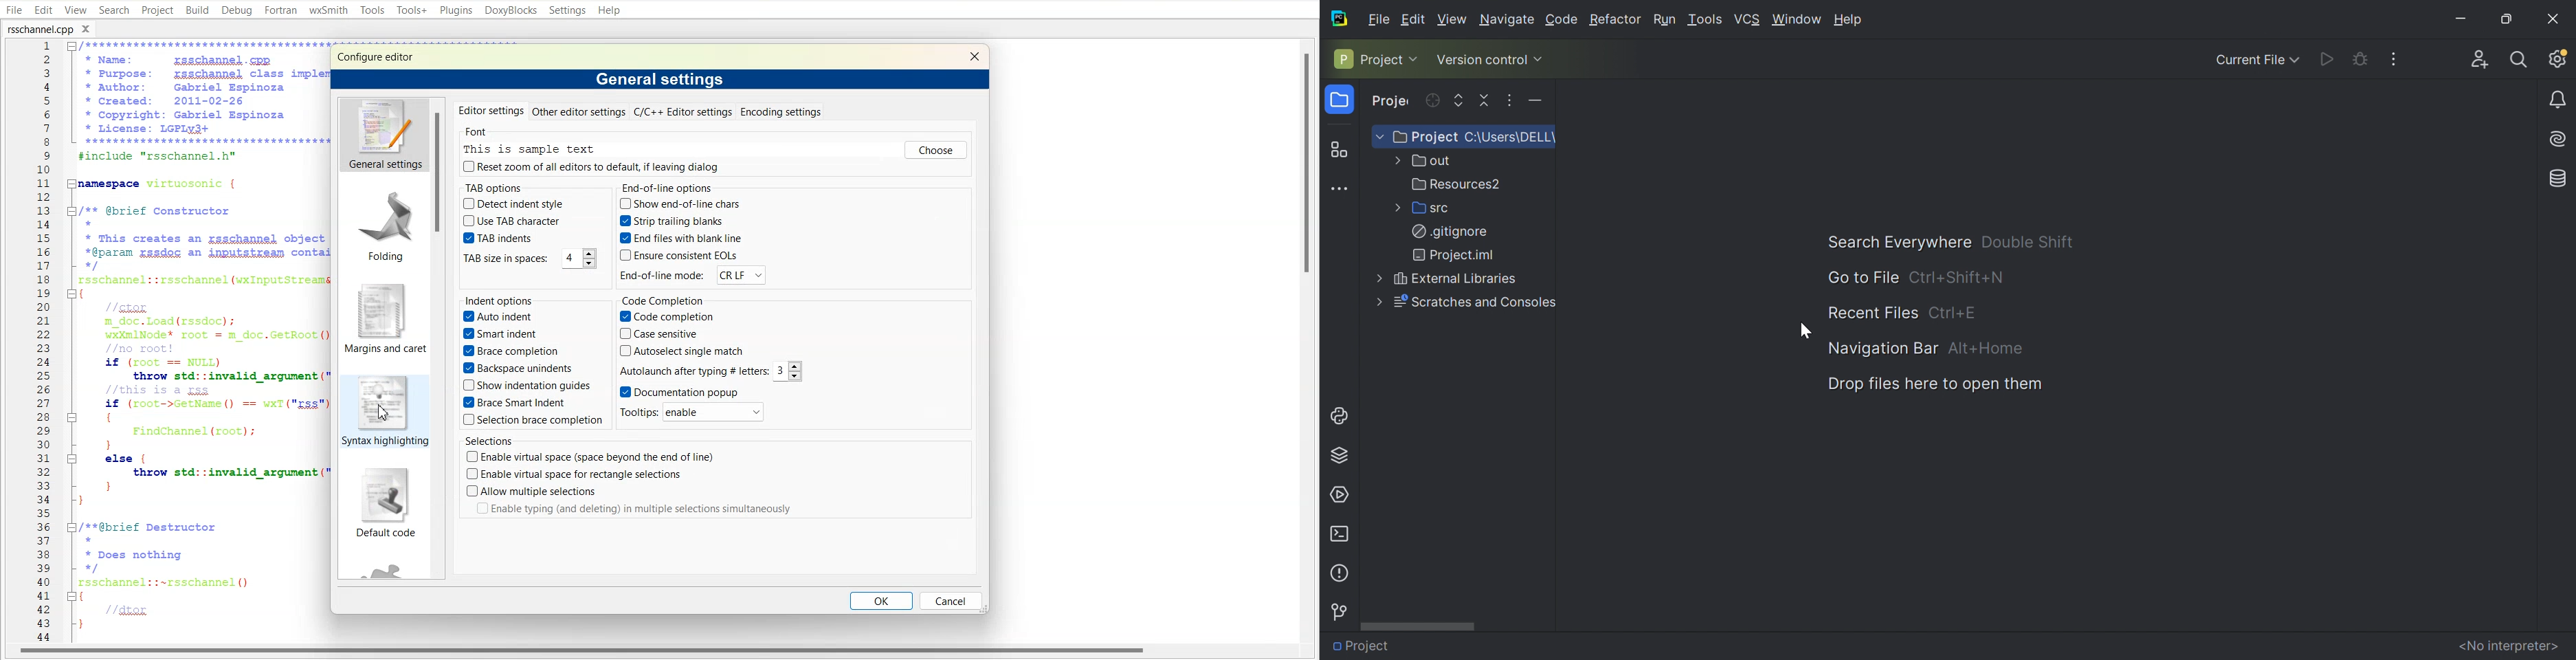 The image size is (2576, 672). Describe the element at coordinates (709, 371) in the screenshot. I see `Autolaunch after typing` at that location.